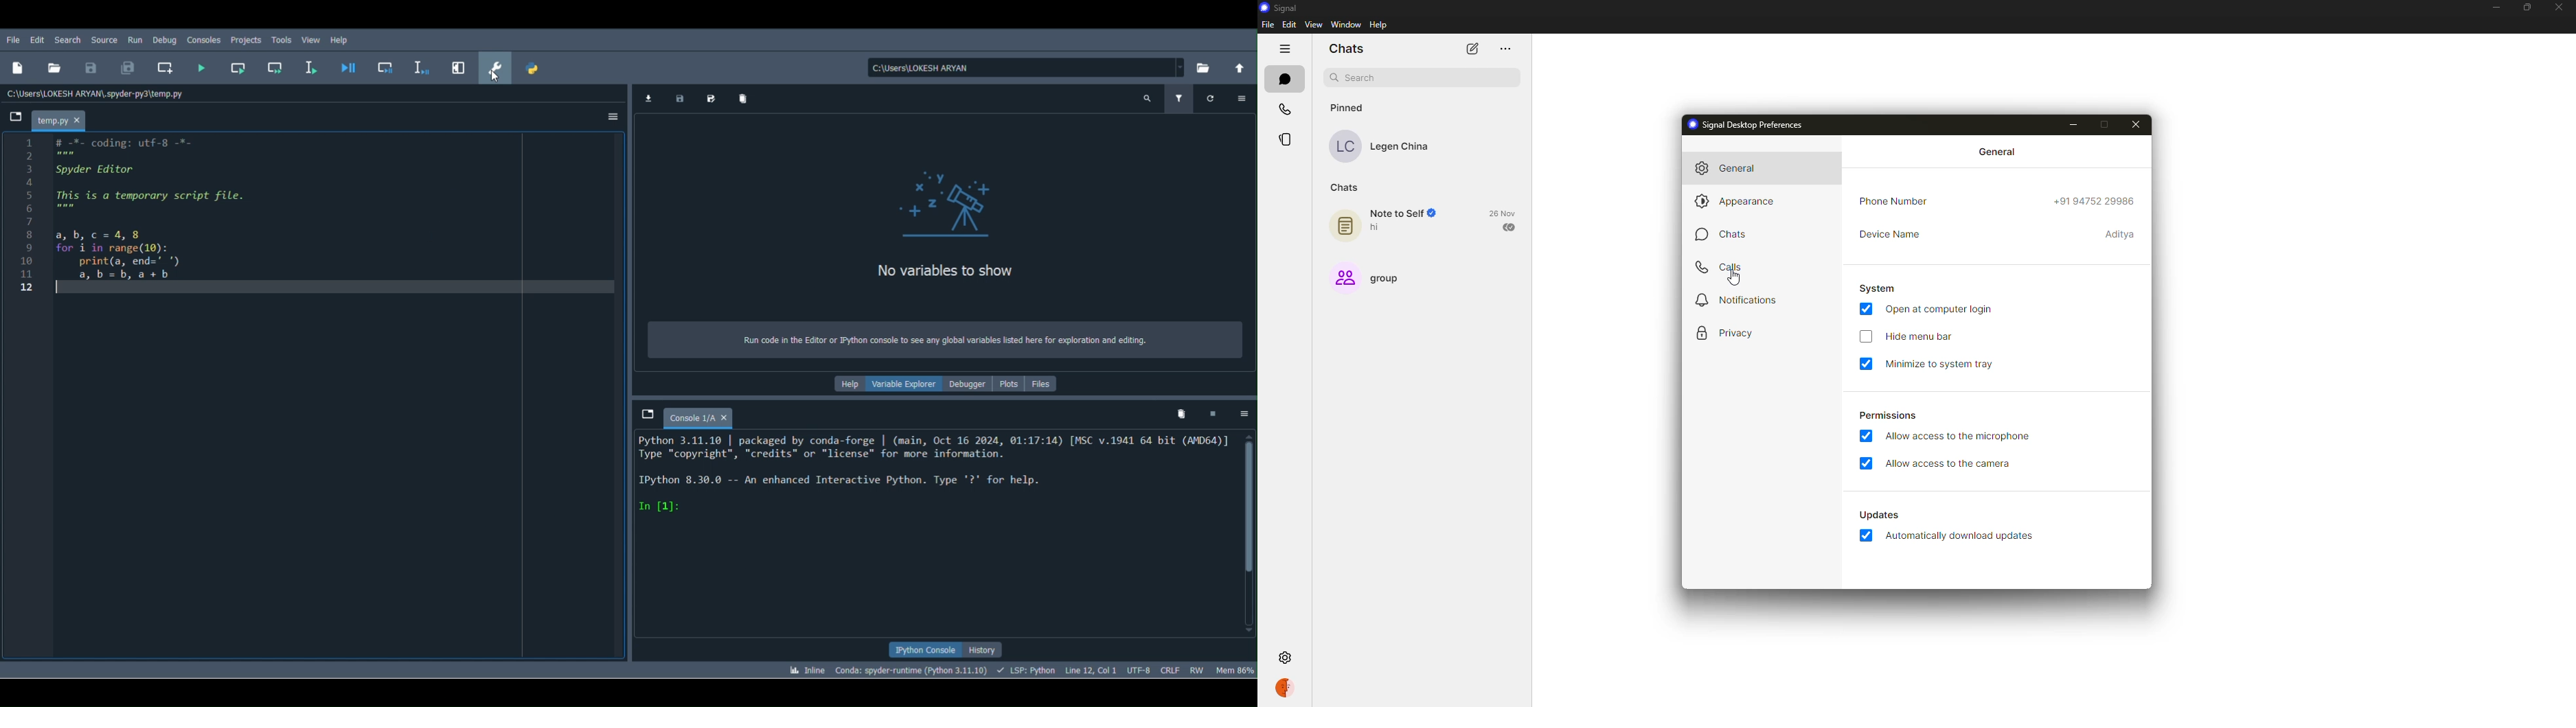  Describe the element at coordinates (2137, 125) in the screenshot. I see `close` at that location.